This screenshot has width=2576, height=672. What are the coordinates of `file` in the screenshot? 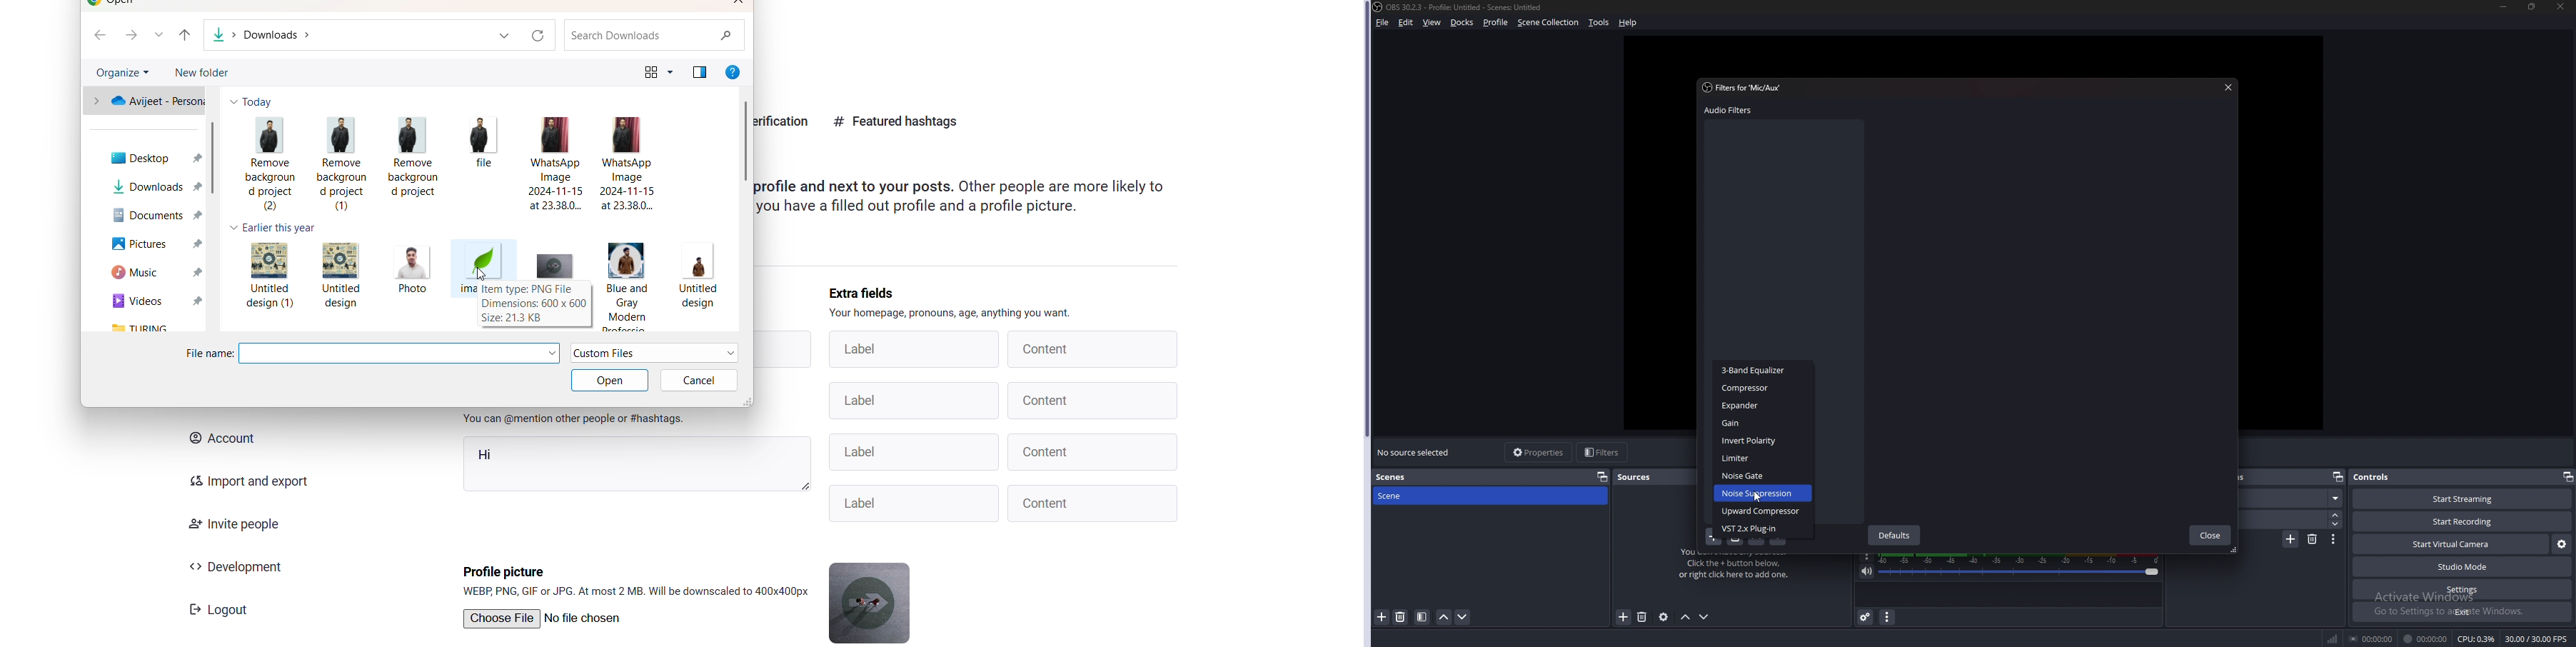 It's located at (1382, 22).